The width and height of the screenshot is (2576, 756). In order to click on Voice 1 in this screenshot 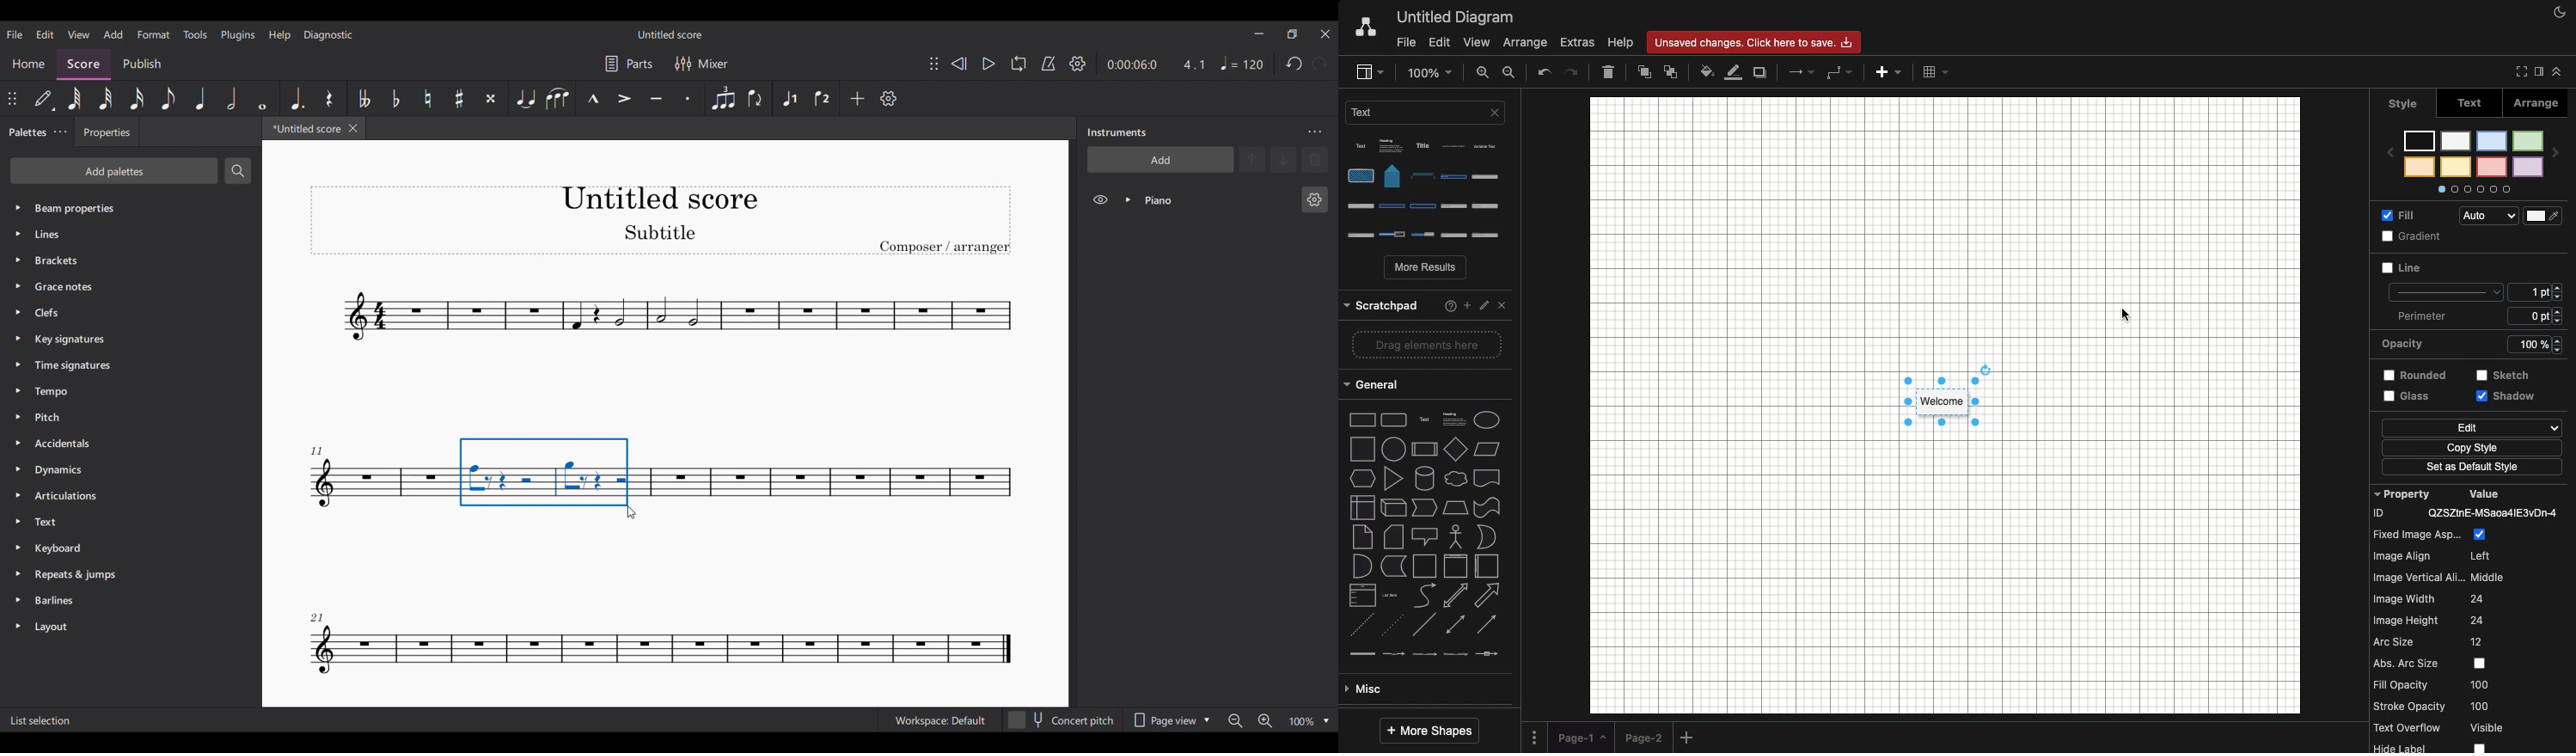, I will do `click(790, 98)`.